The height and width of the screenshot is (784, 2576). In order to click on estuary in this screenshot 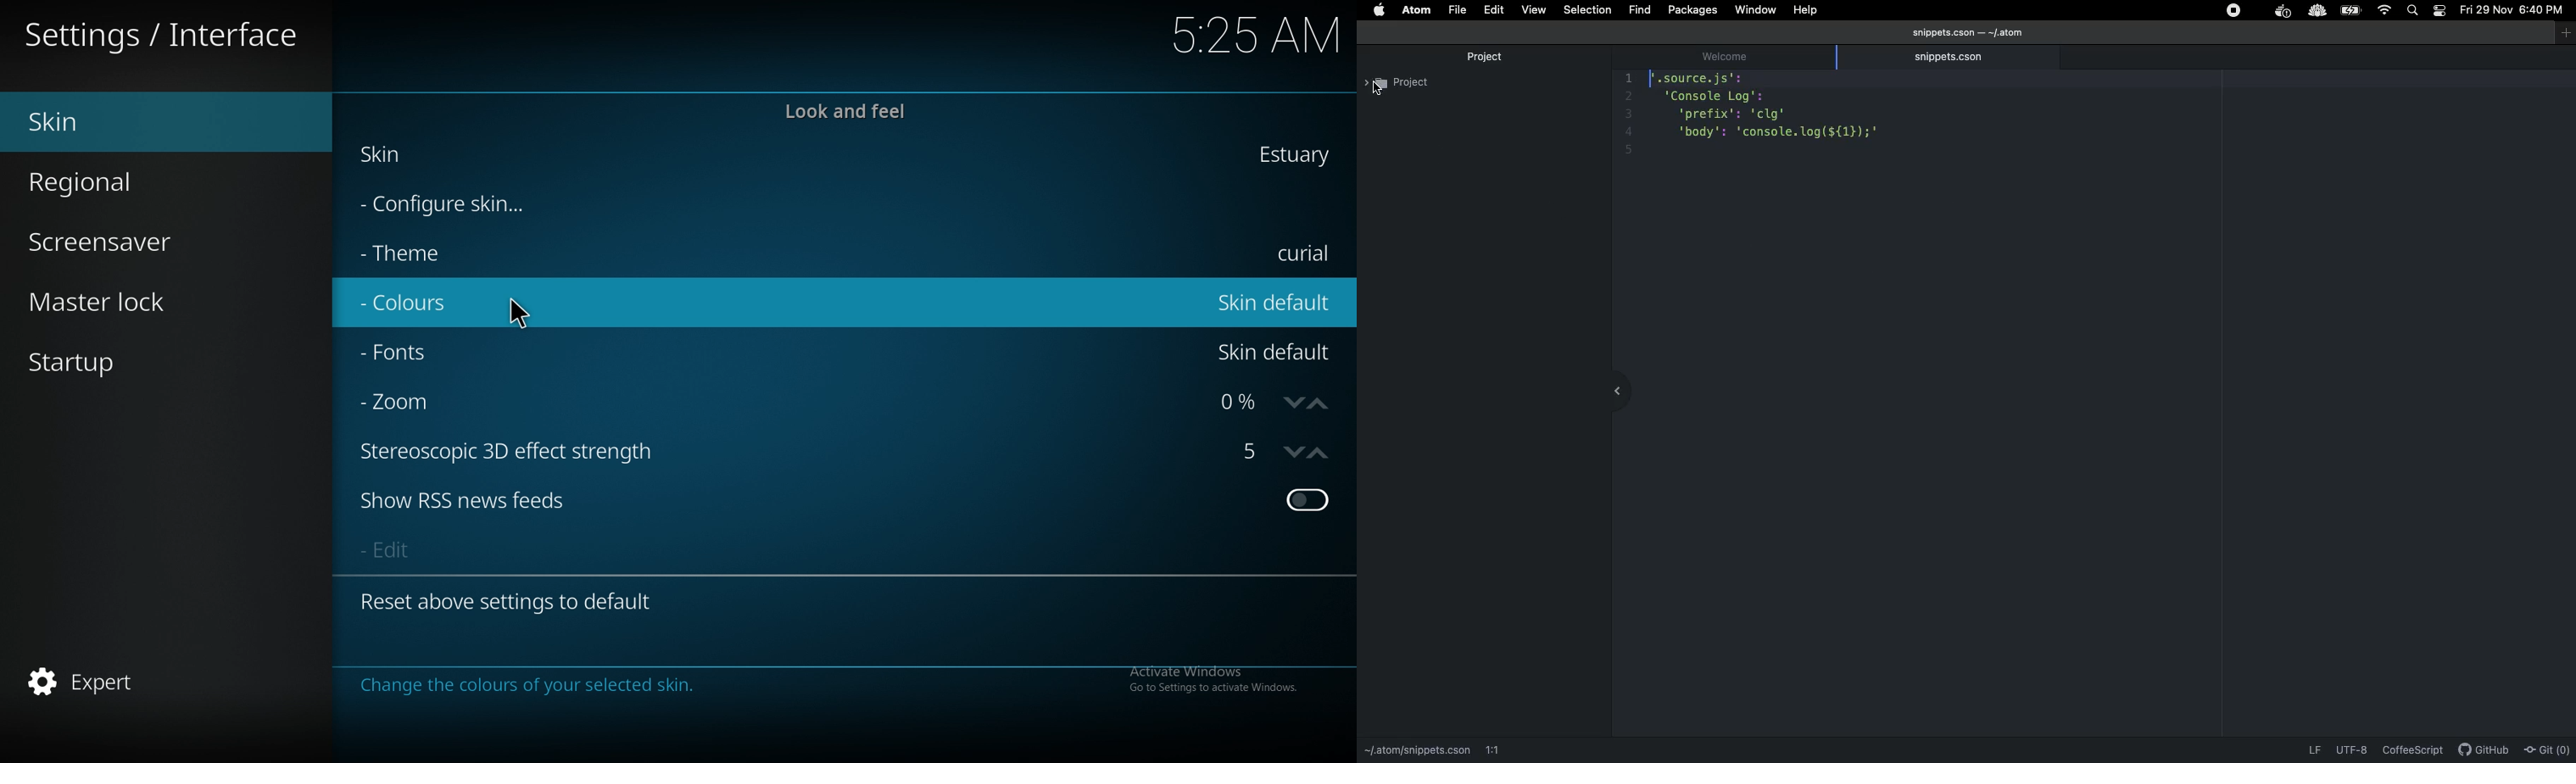, I will do `click(1295, 154)`.